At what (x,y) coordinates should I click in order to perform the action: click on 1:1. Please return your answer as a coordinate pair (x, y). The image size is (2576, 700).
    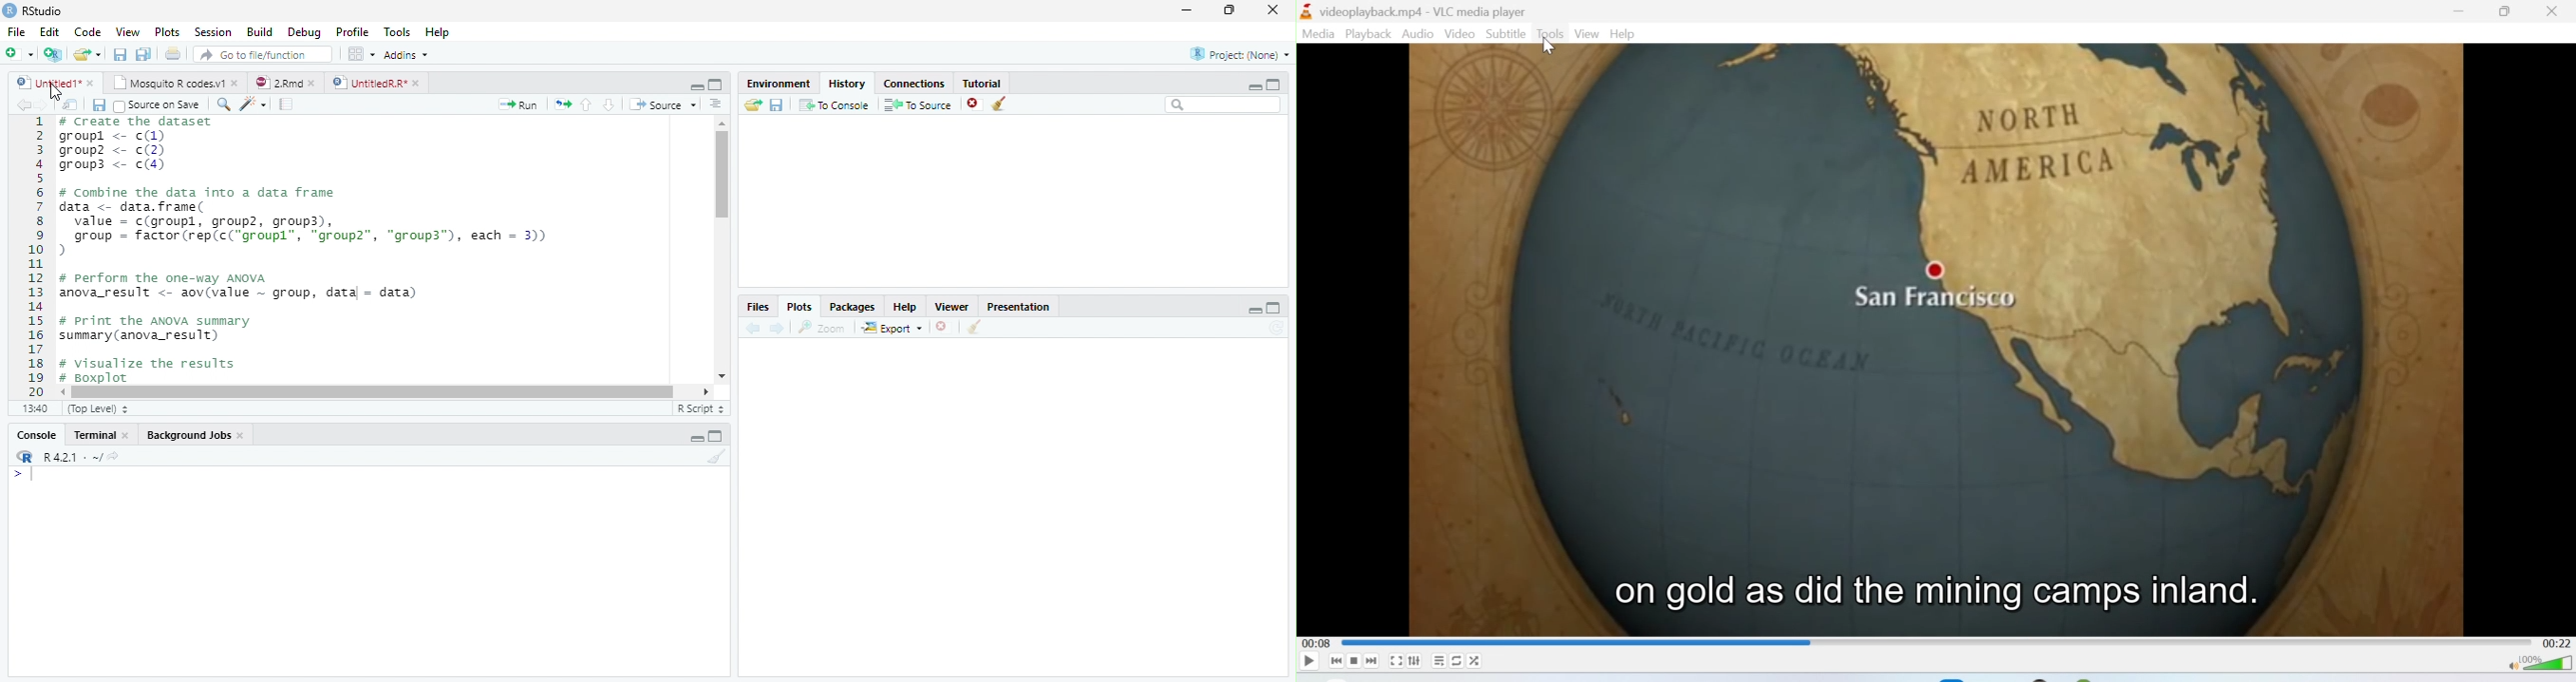
    Looking at the image, I should click on (34, 411).